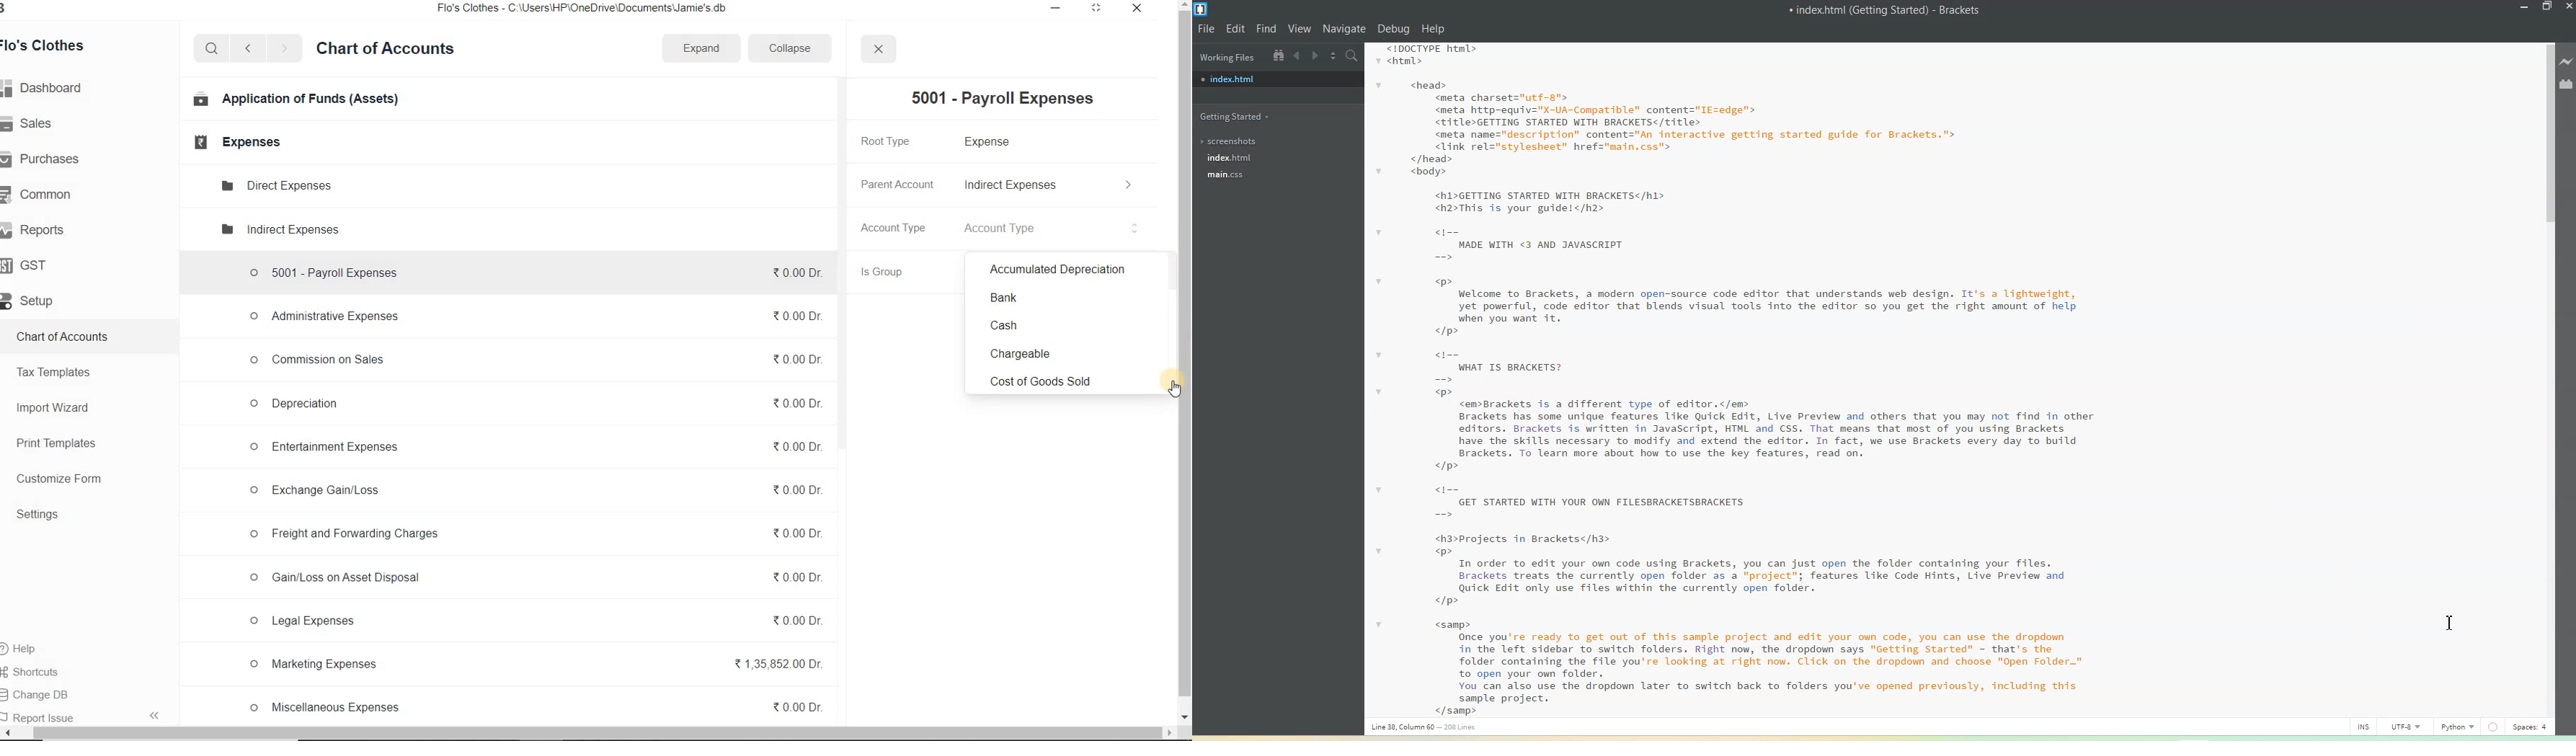 The height and width of the screenshot is (756, 2576). What do you see at coordinates (1185, 5) in the screenshot?
I see `move up` at bounding box center [1185, 5].